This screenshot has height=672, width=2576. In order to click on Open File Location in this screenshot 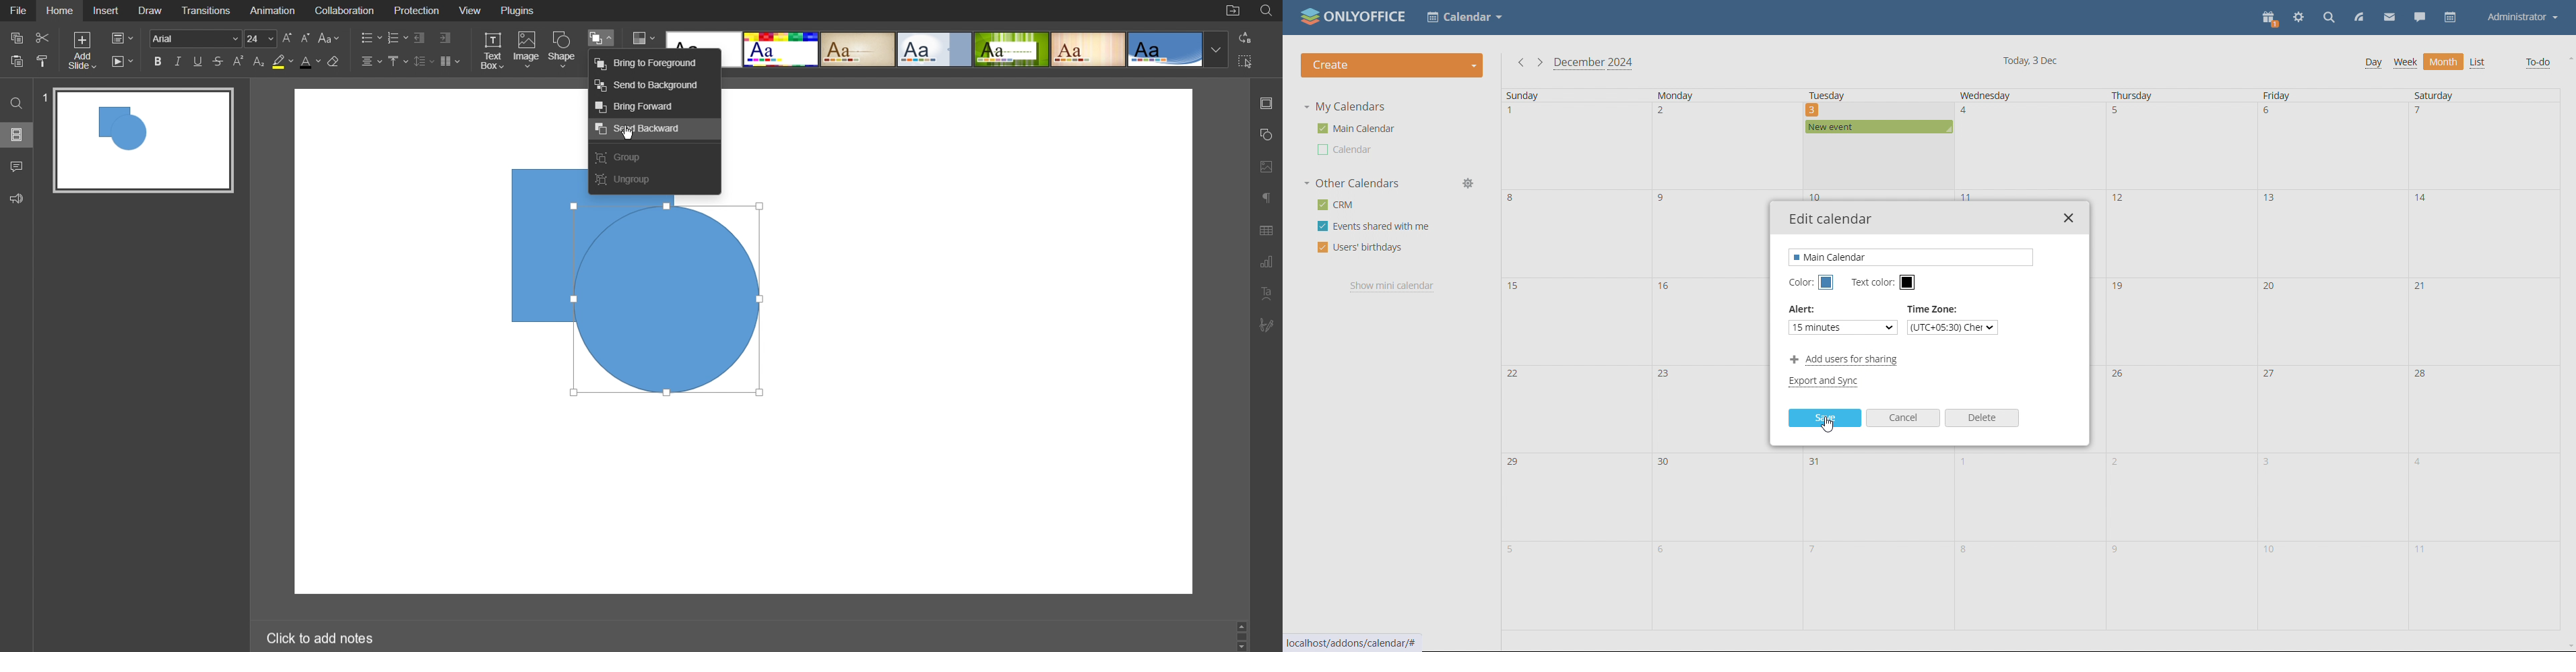, I will do `click(1233, 10)`.